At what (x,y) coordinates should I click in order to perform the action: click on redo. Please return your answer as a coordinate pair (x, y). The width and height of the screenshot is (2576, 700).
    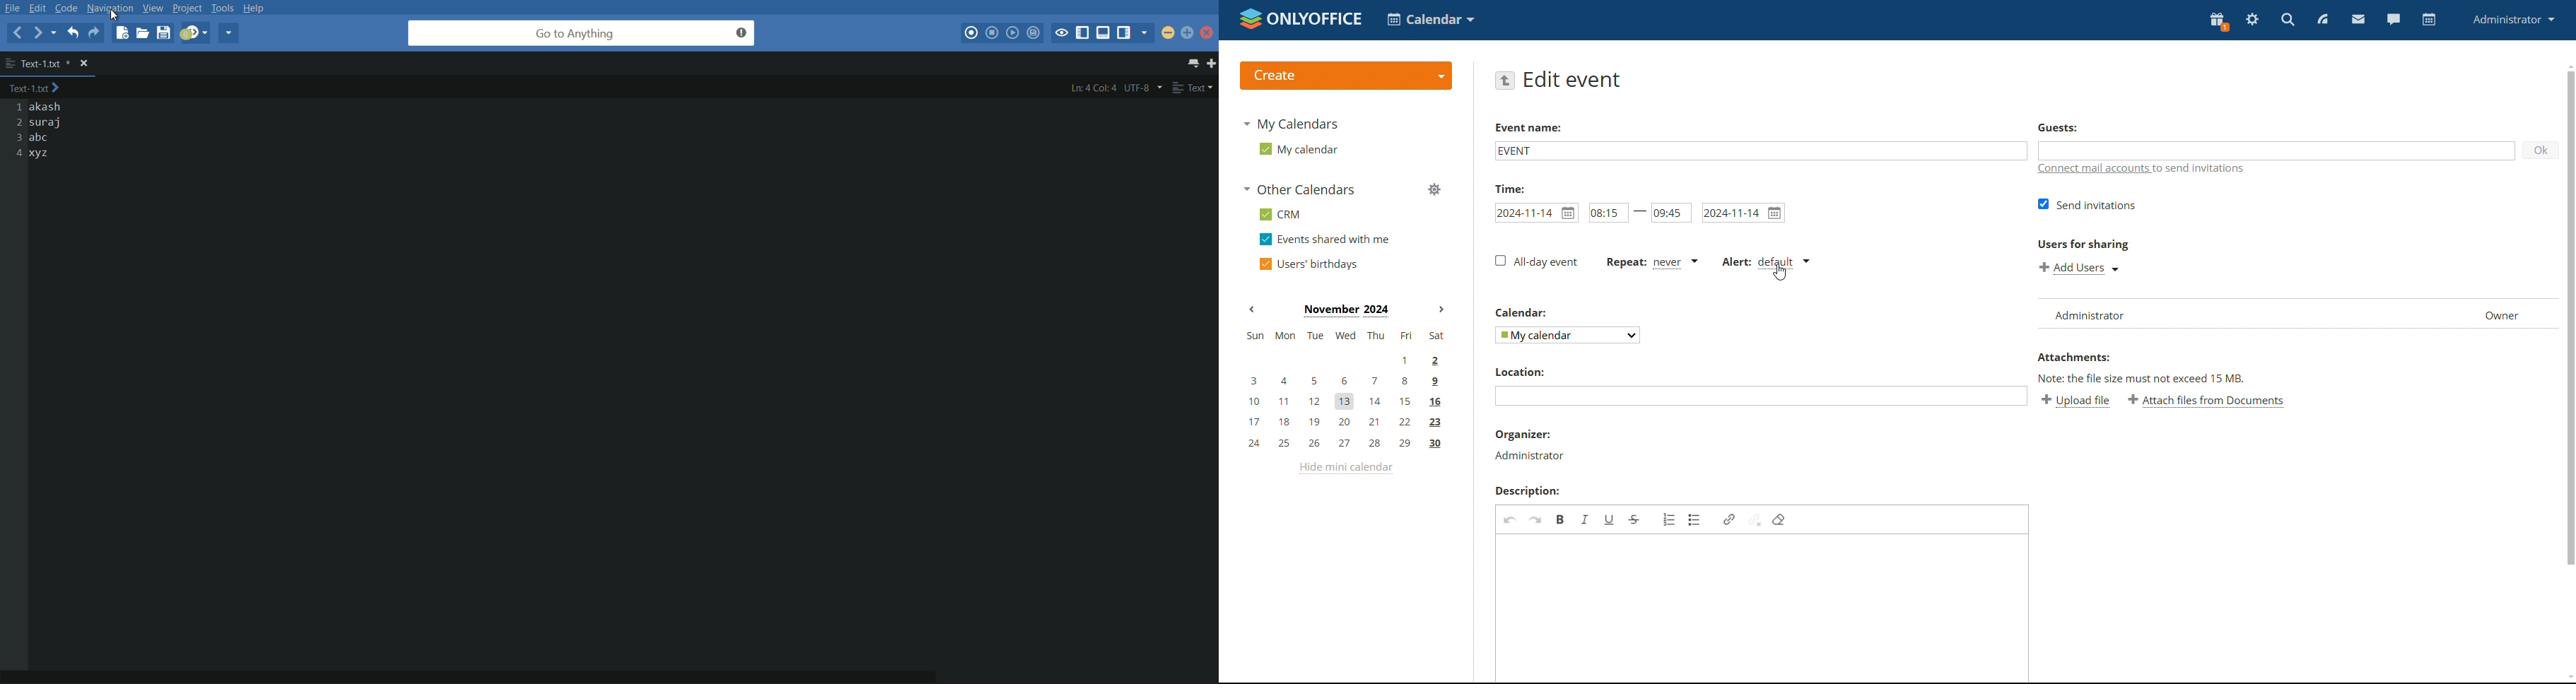
    Looking at the image, I should click on (1536, 518).